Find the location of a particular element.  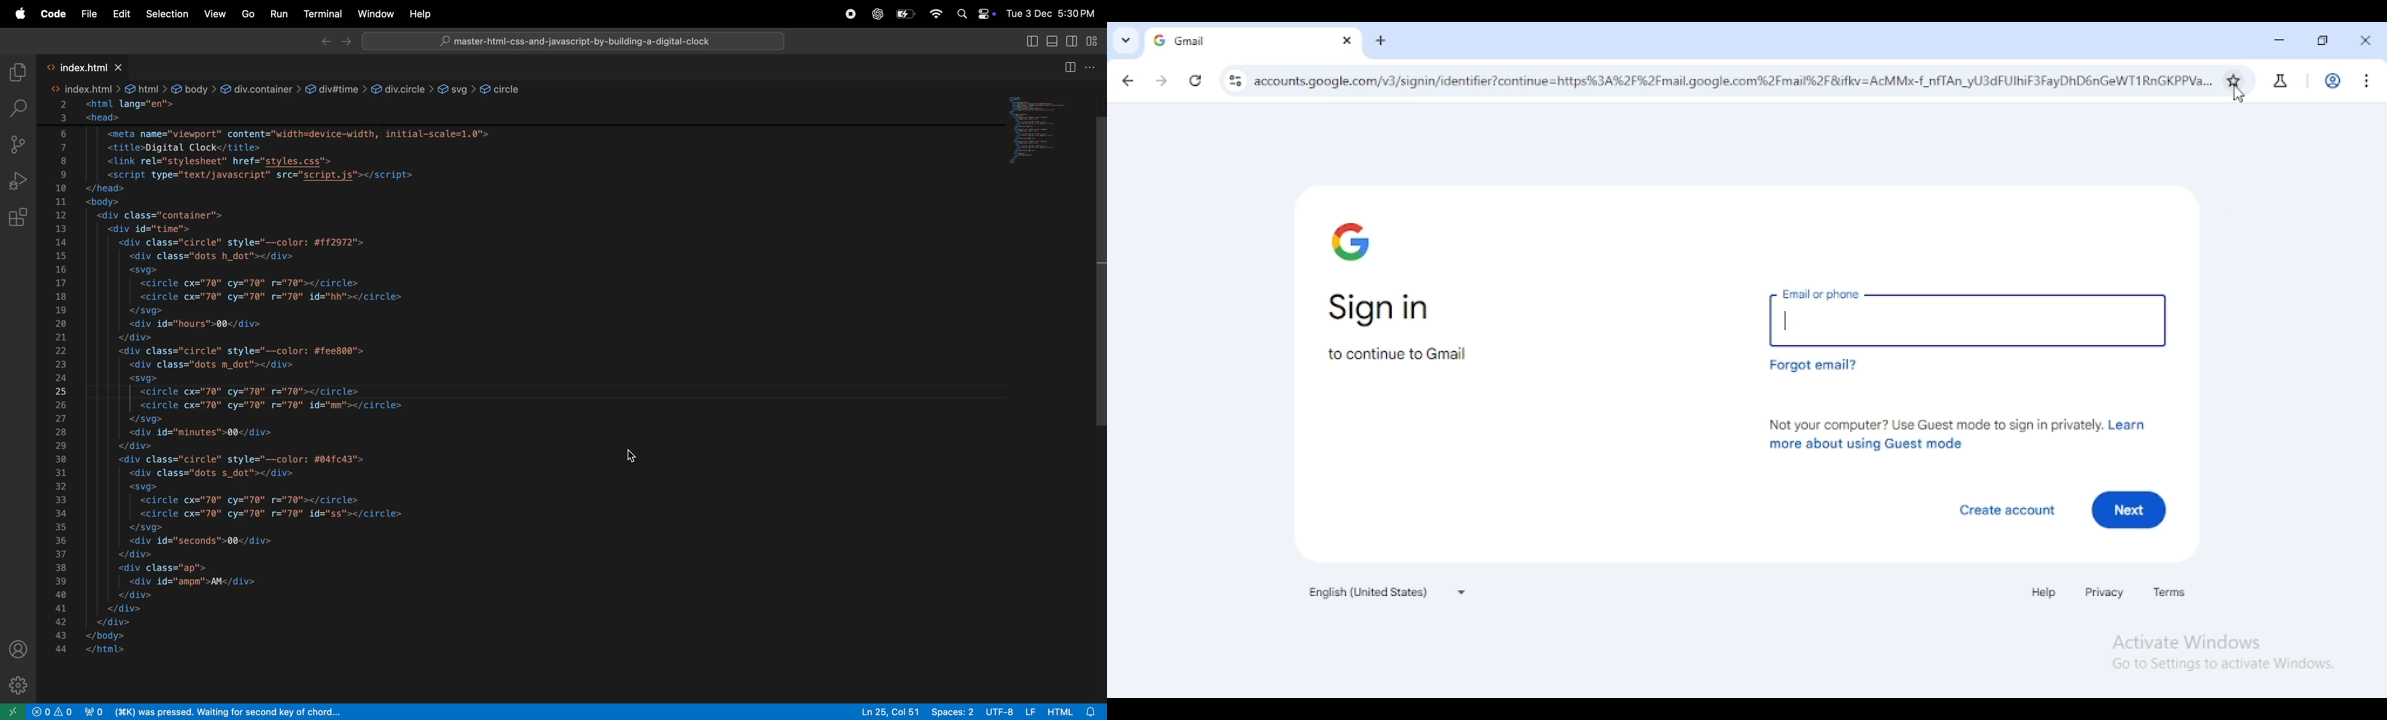

code is located at coordinates (52, 14).